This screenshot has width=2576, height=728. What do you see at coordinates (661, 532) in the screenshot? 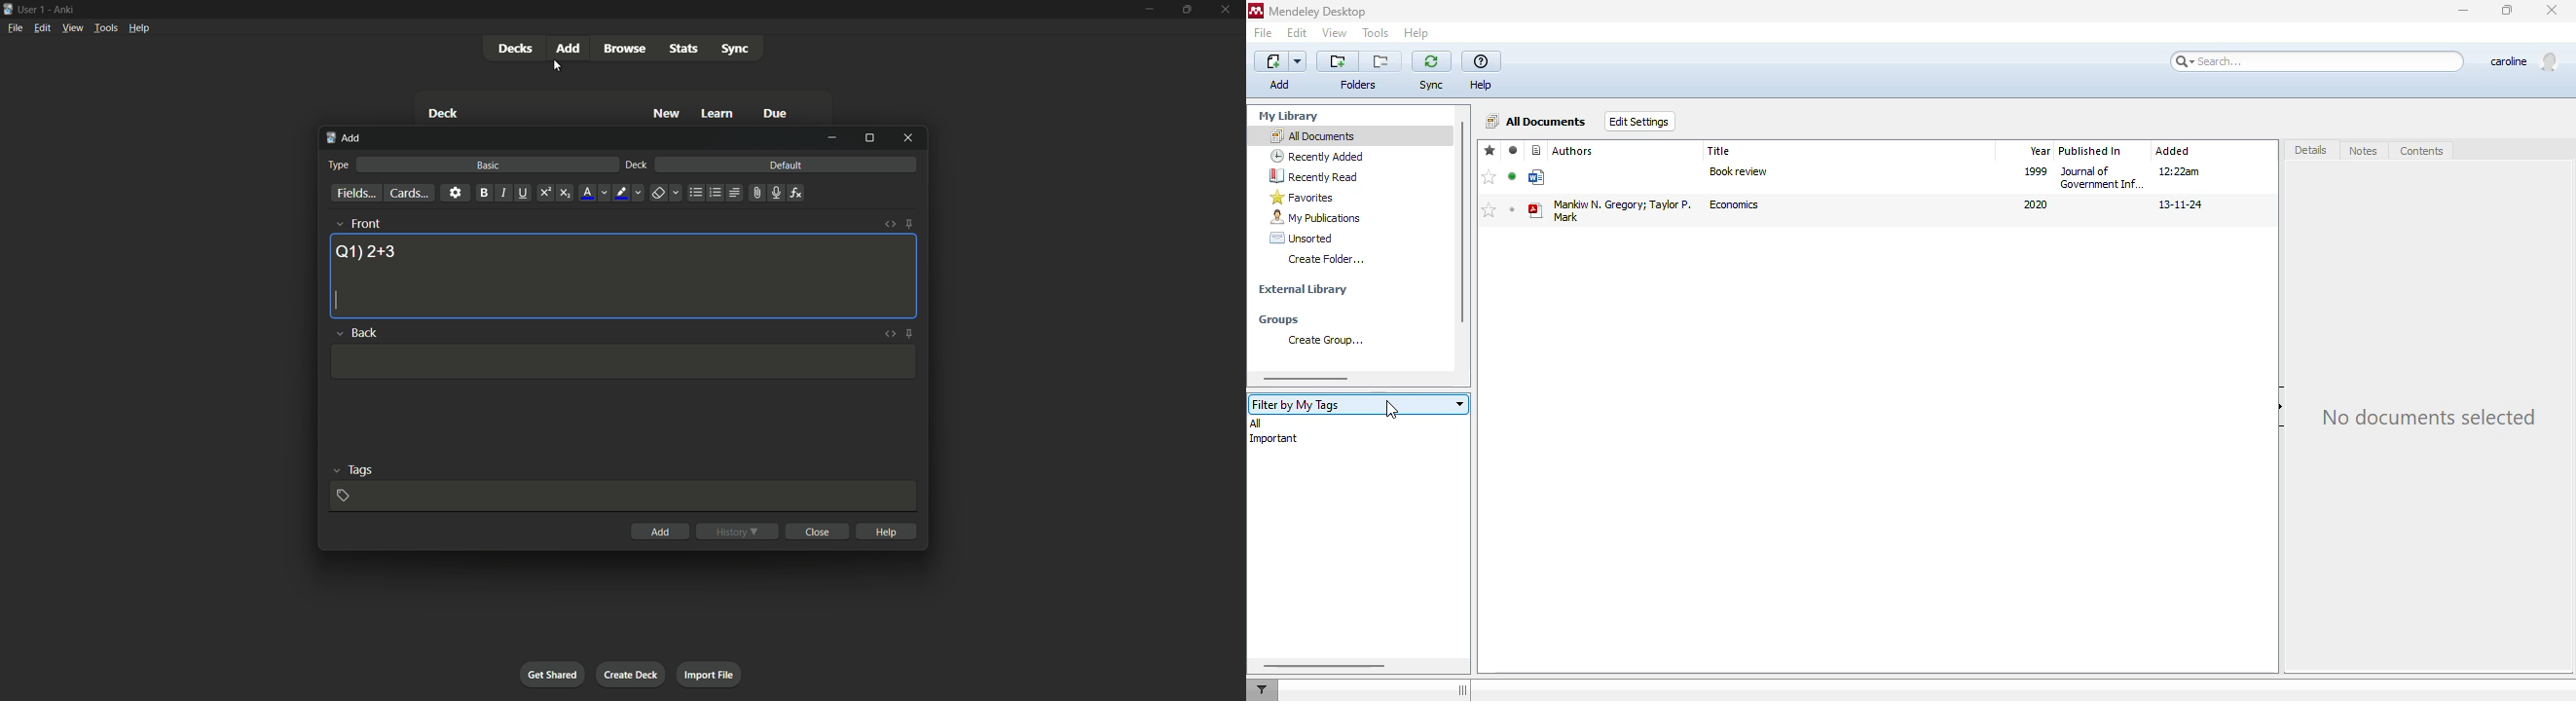
I see `add` at bounding box center [661, 532].